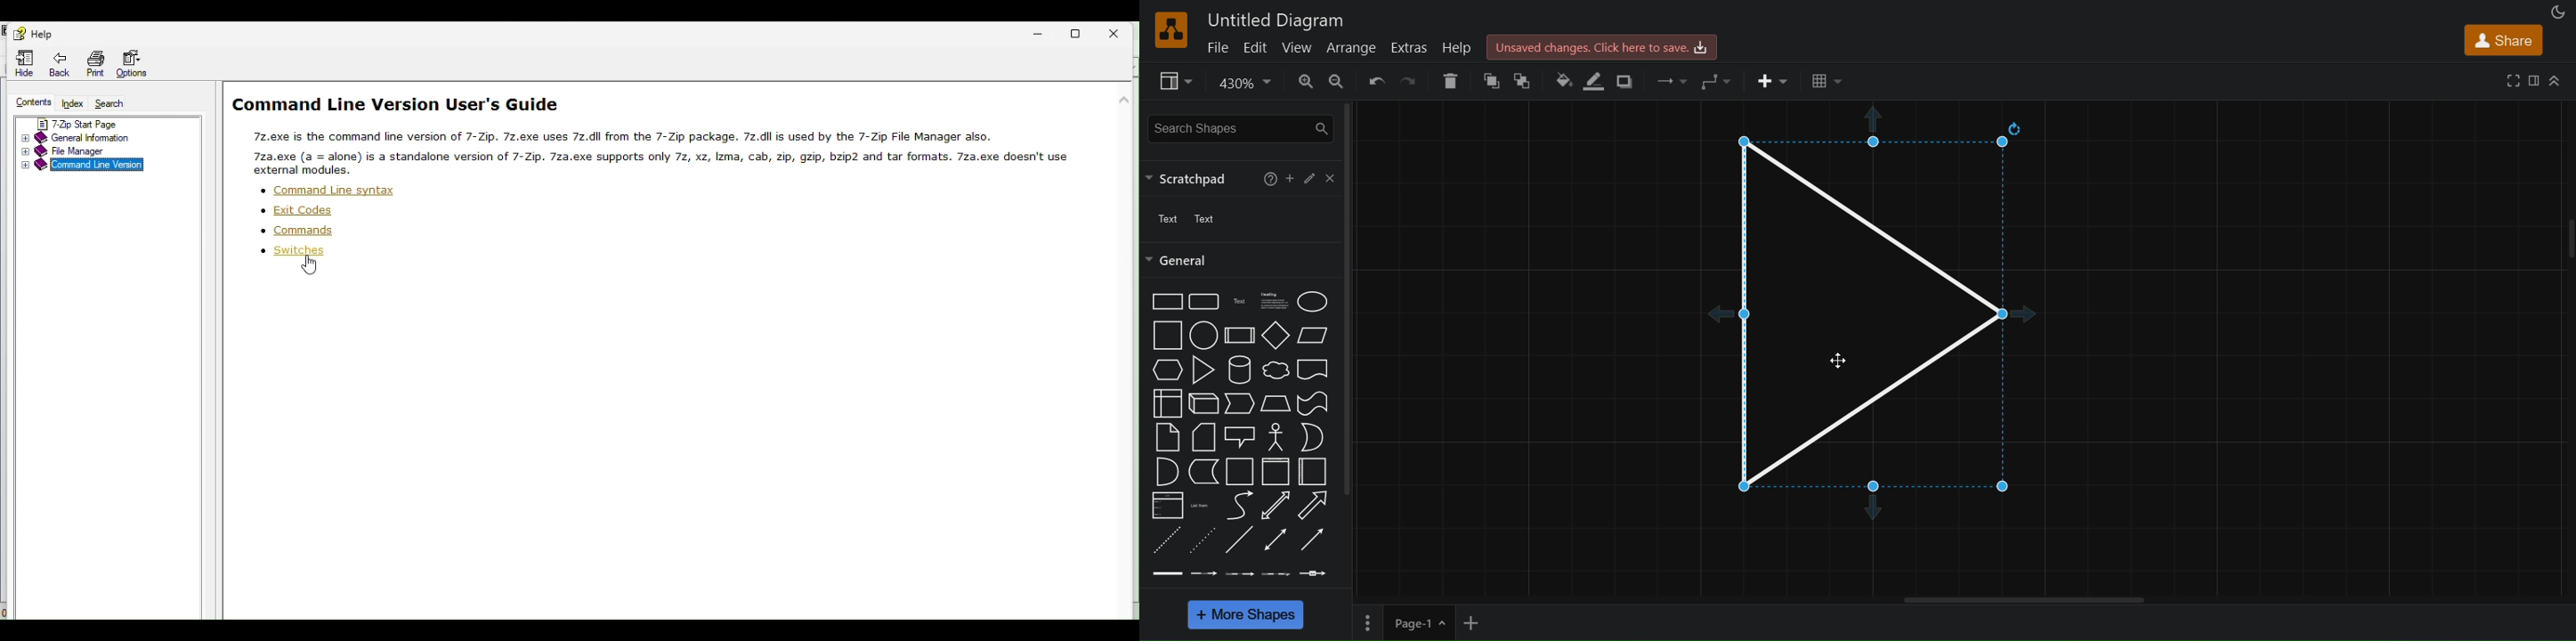 Image resolution: width=2576 pixels, height=644 pixels. I want to click on delete, so click(1449, 81).